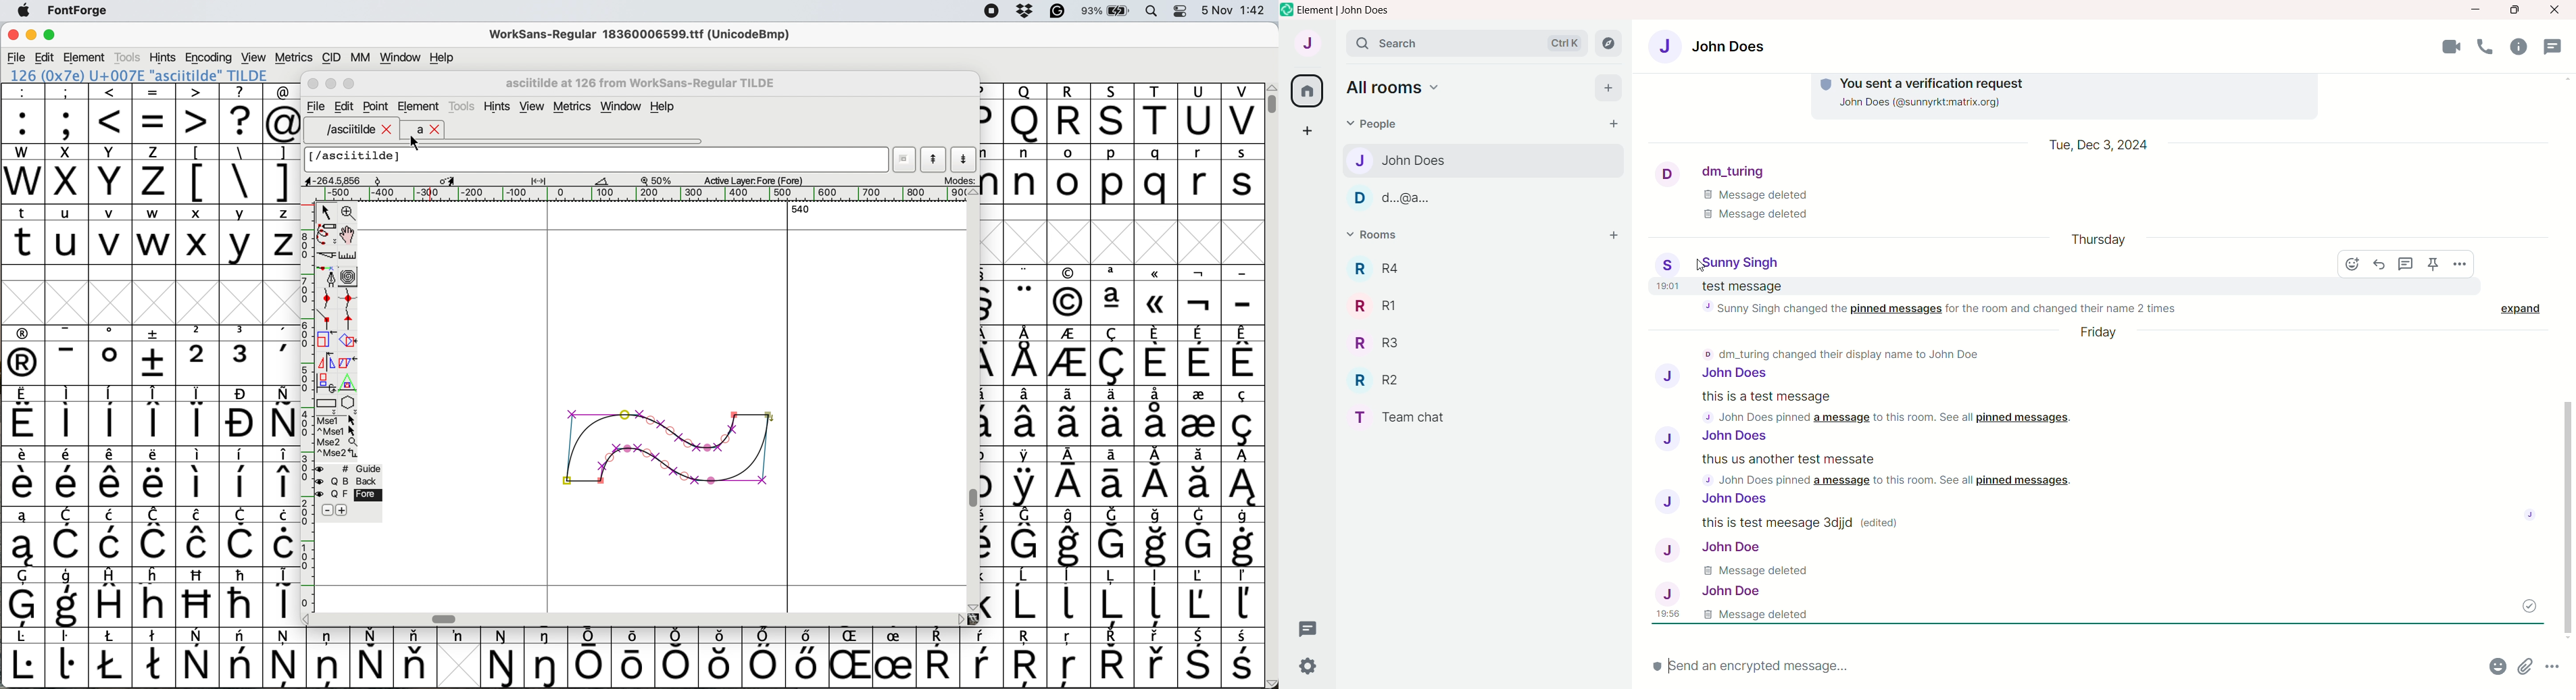  I want to click on @, so click(283, 114).